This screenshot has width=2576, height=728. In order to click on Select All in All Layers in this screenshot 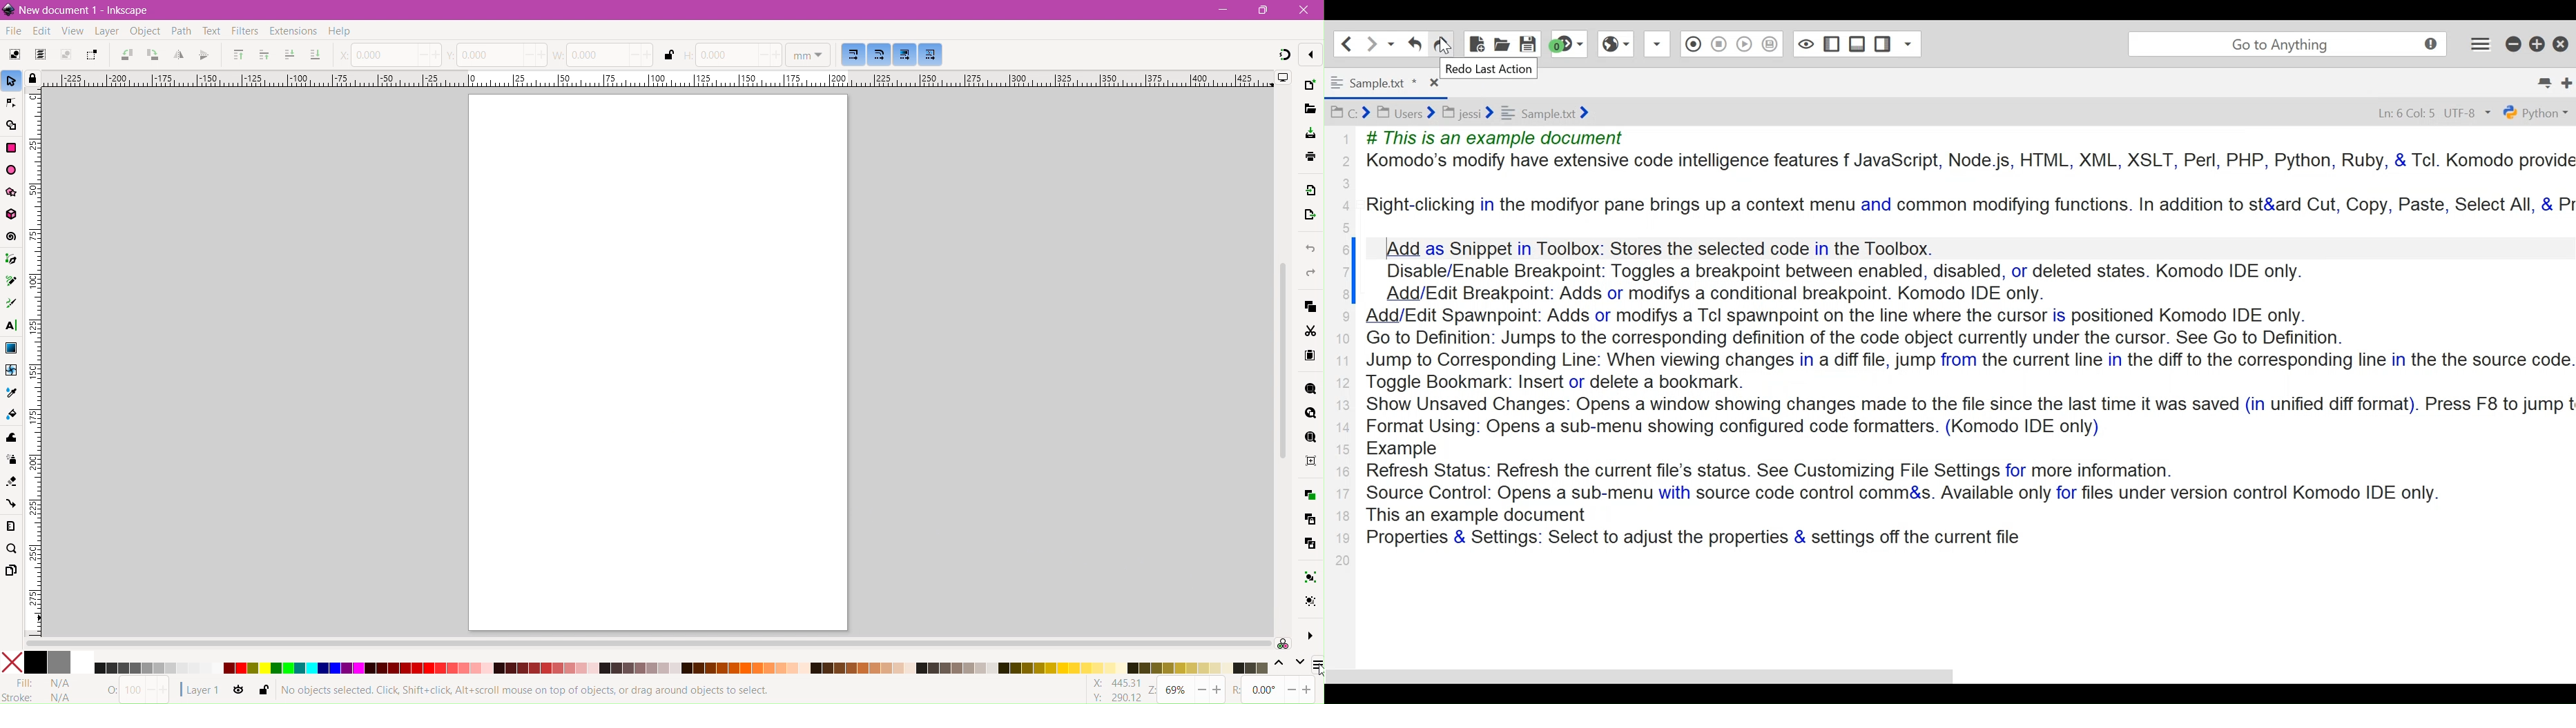, I will do `click(39, 55)`.